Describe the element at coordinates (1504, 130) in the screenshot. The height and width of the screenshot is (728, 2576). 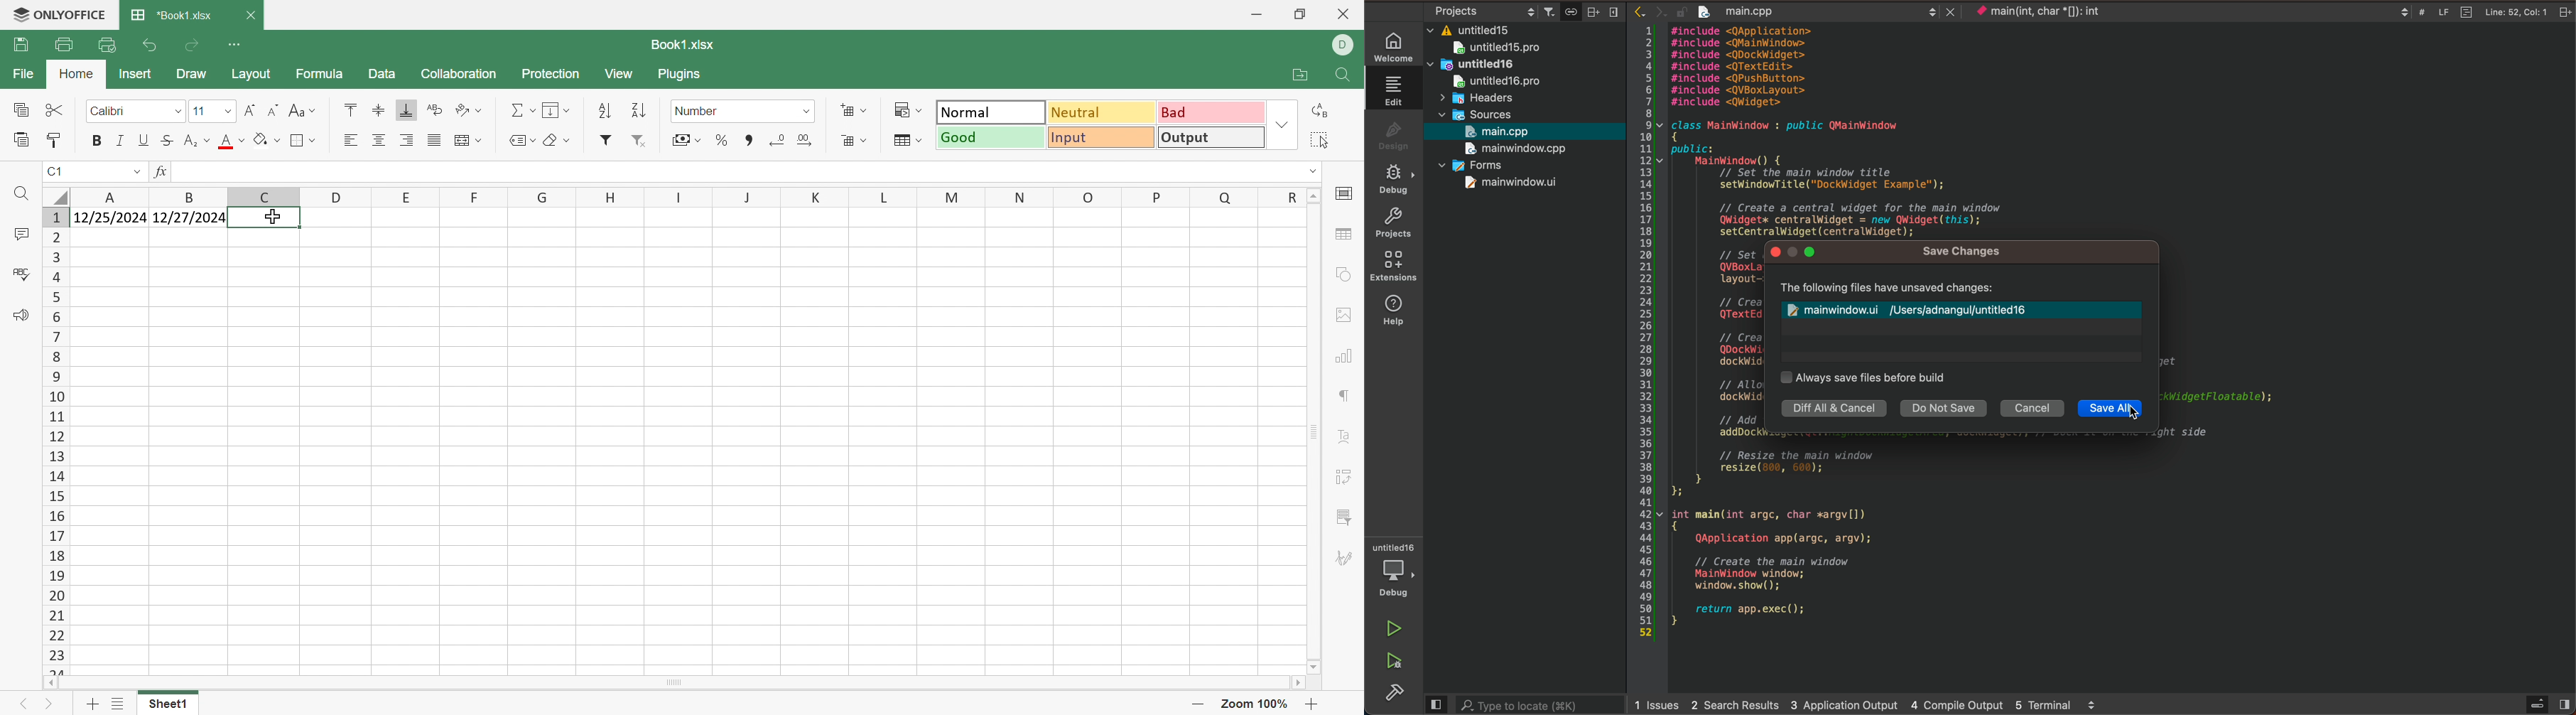
I see `main.cpp` at that location.